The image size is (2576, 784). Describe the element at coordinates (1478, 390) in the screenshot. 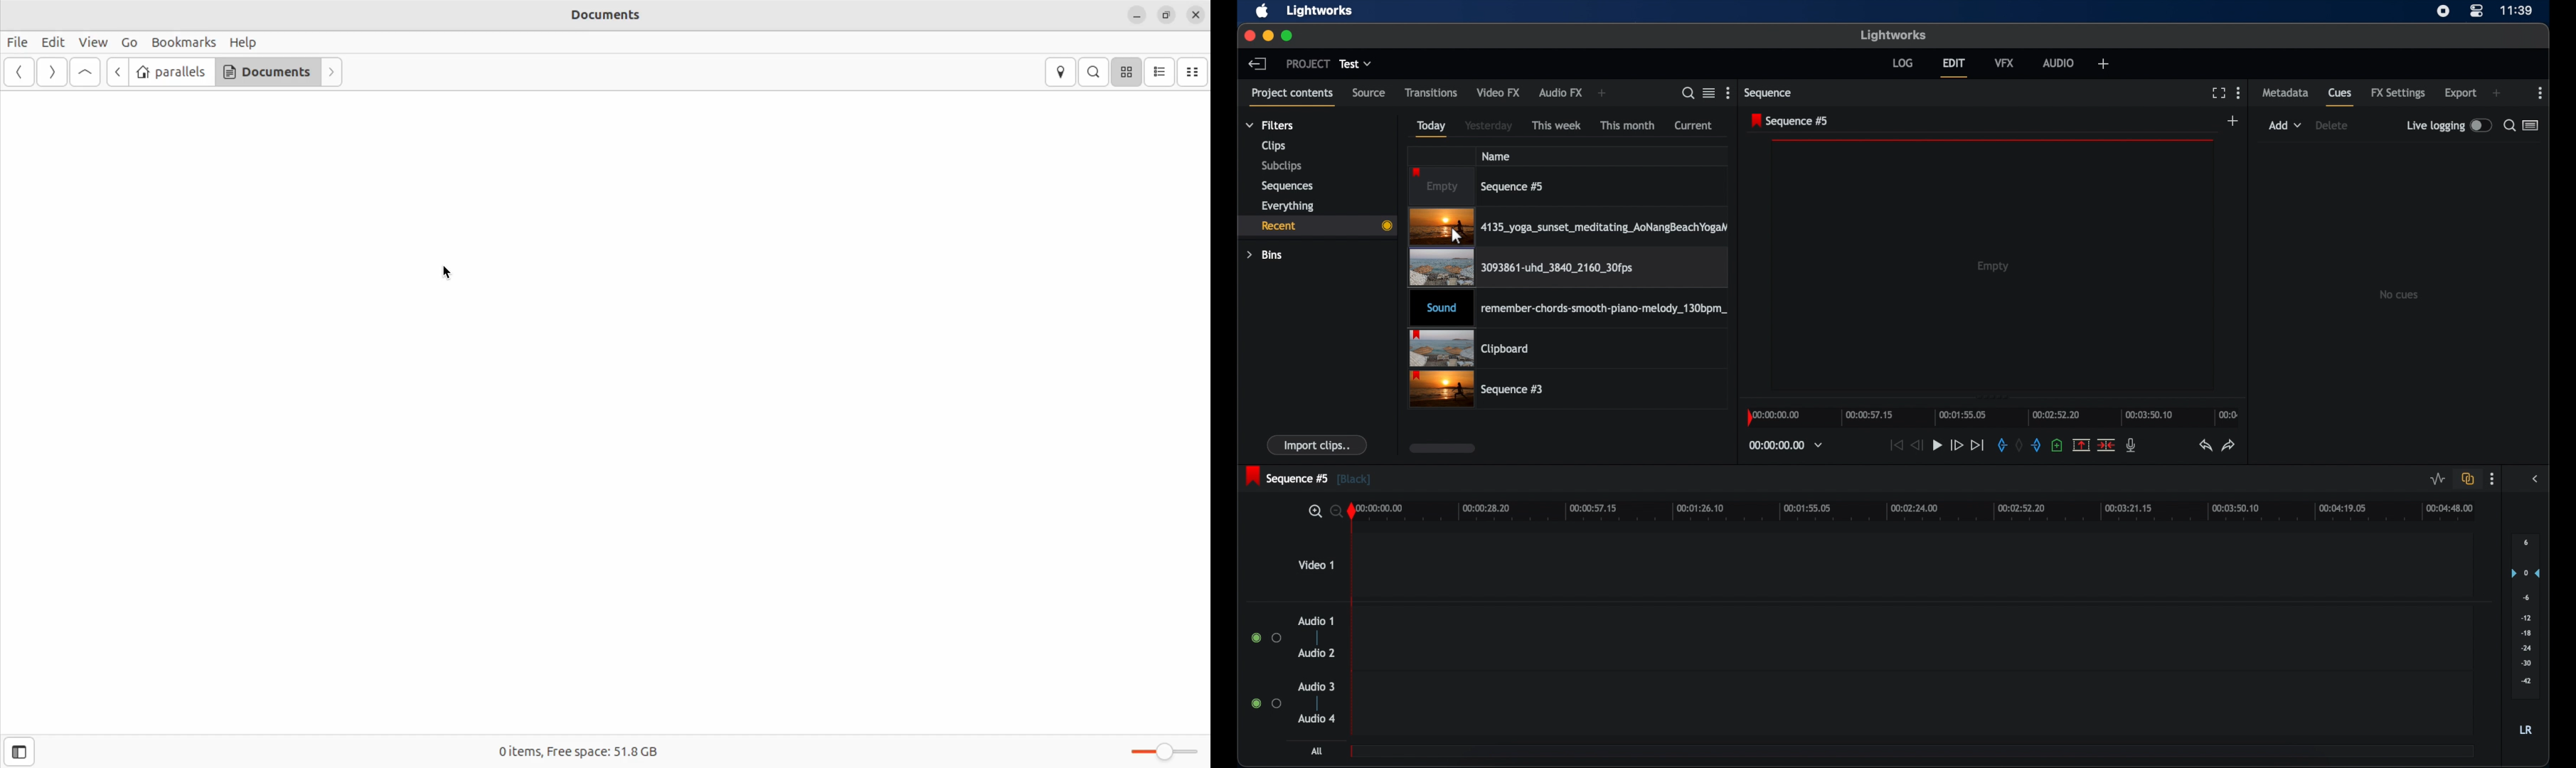

I see `sequence 3` at that location.